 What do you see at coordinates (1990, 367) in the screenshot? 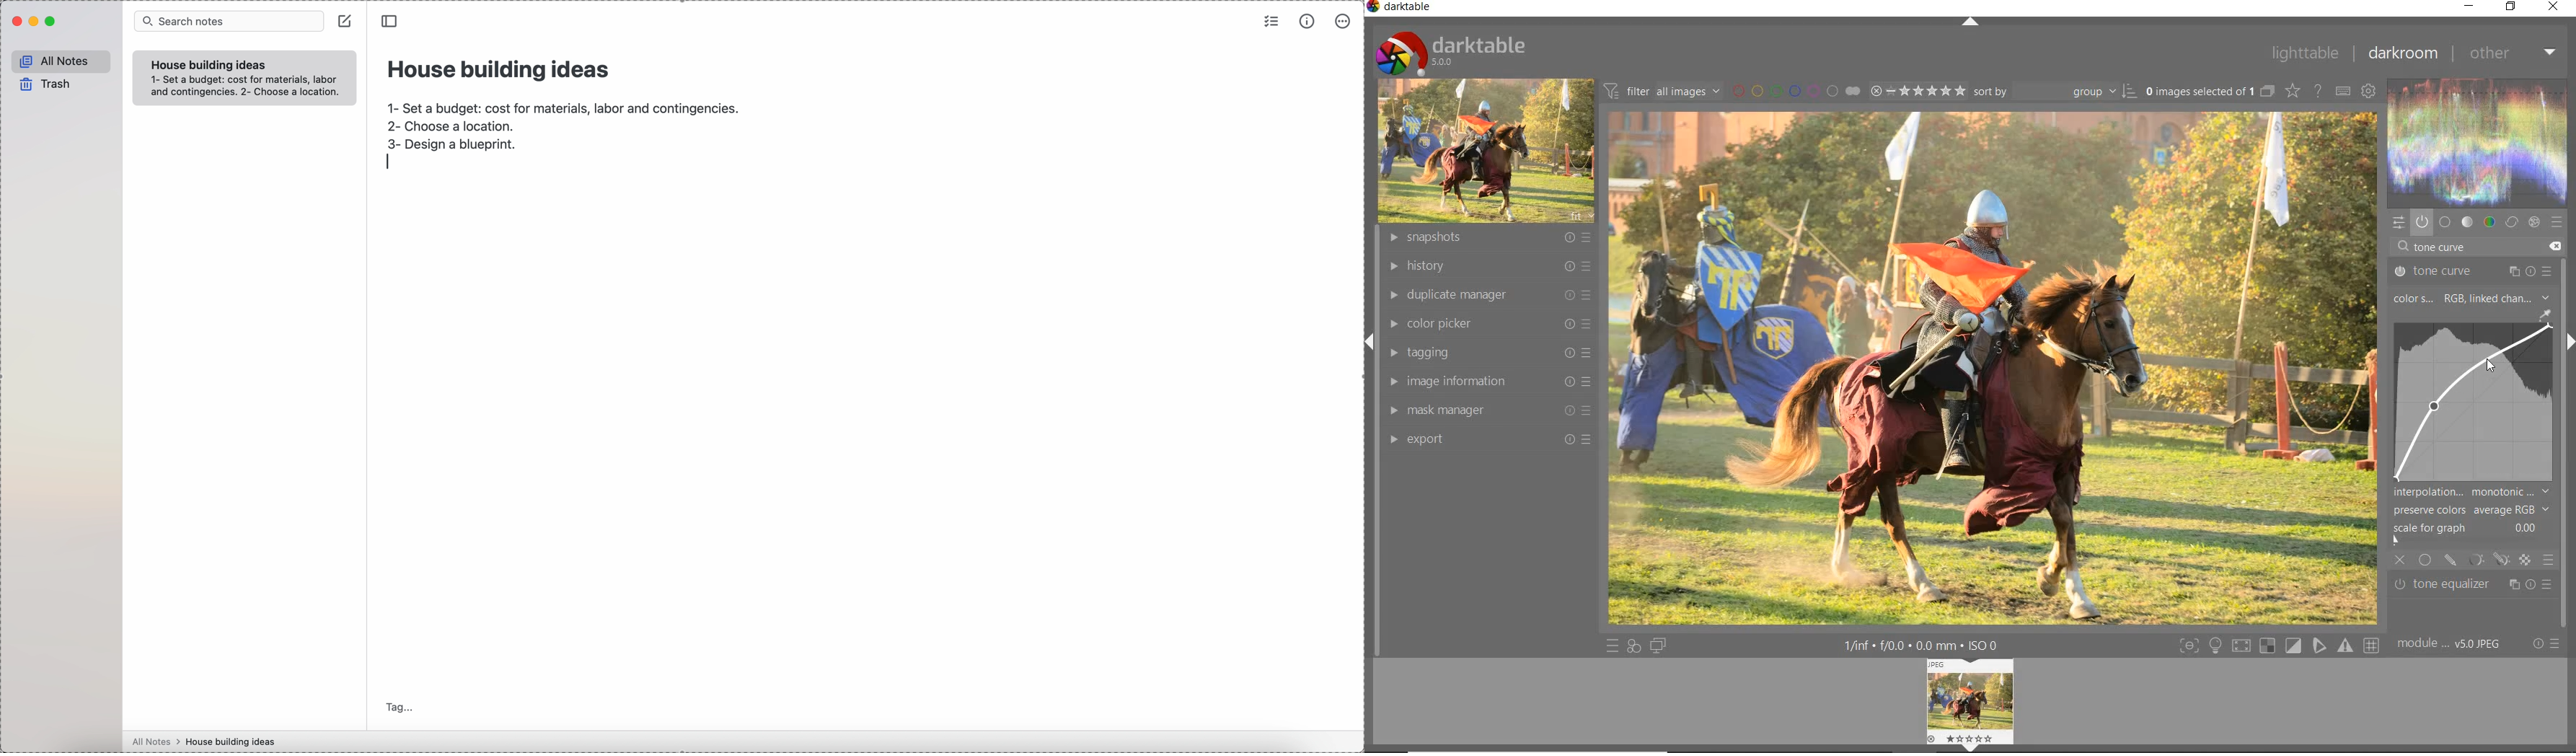
I see `selected image` at bounding box center [1990, 367].